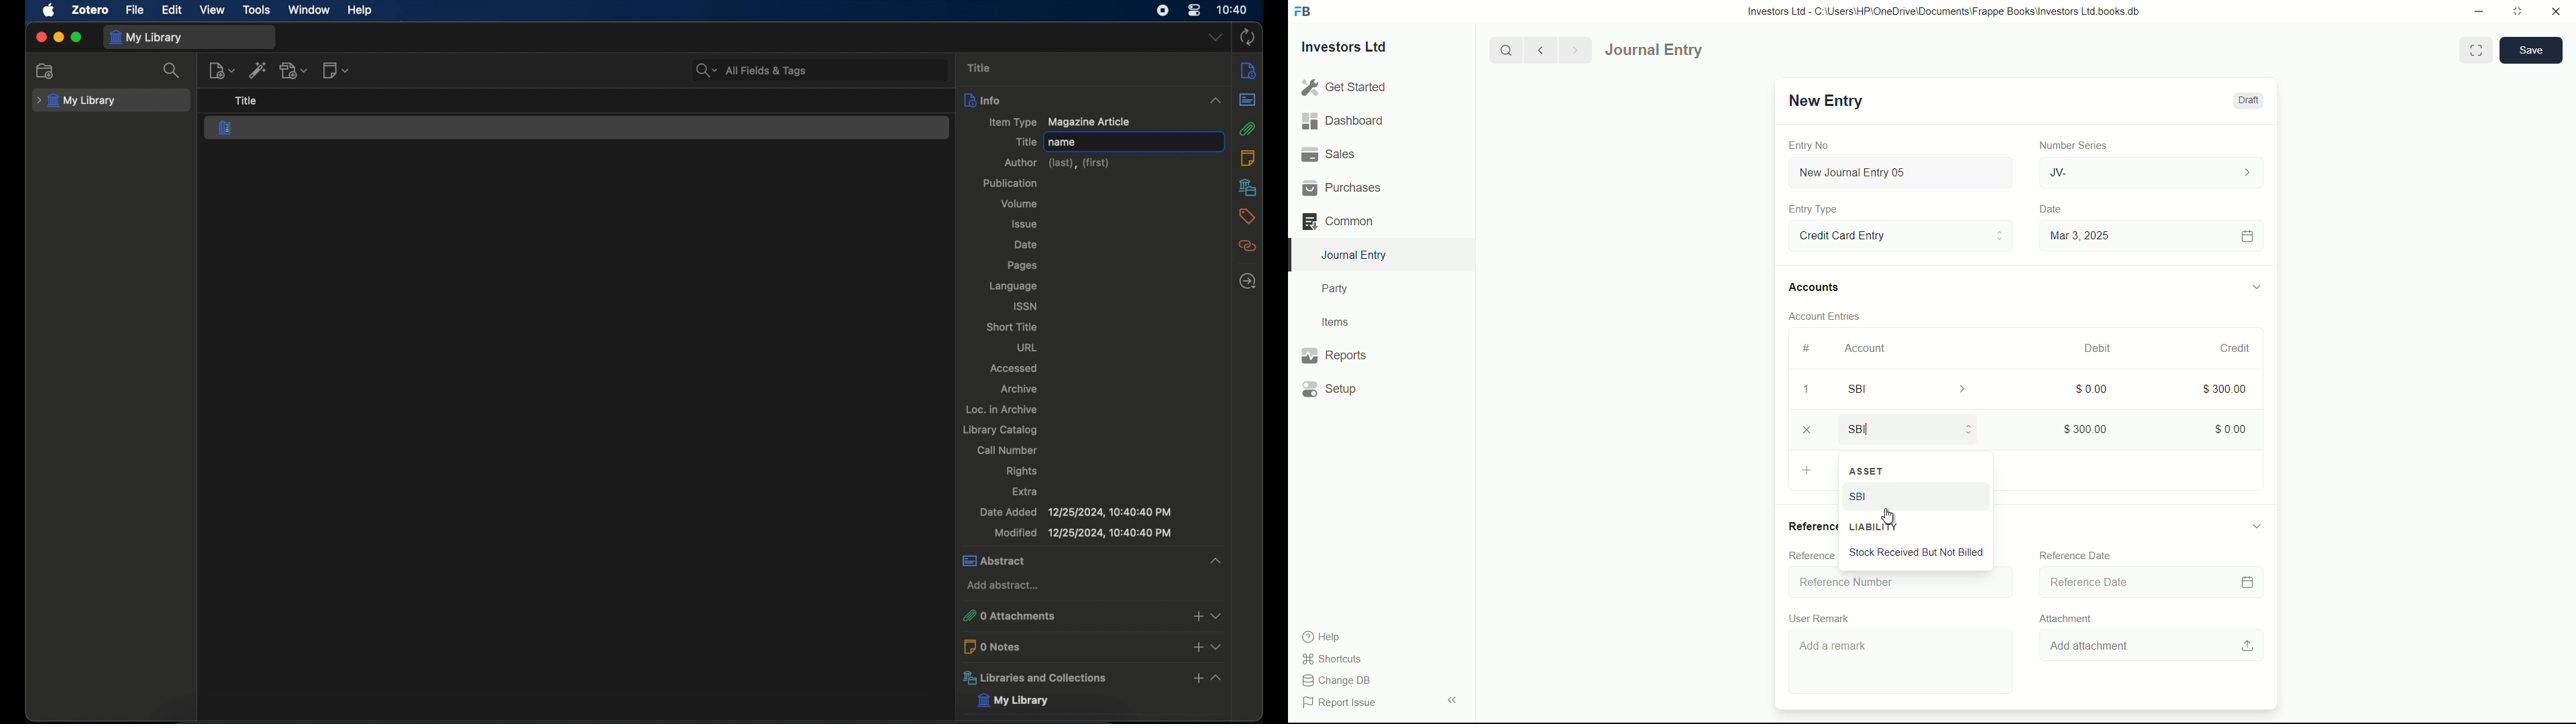  What do you see at coordinates (295, 71) in the screenshot?
I see `add attachment` at bounding box center [295, 71].